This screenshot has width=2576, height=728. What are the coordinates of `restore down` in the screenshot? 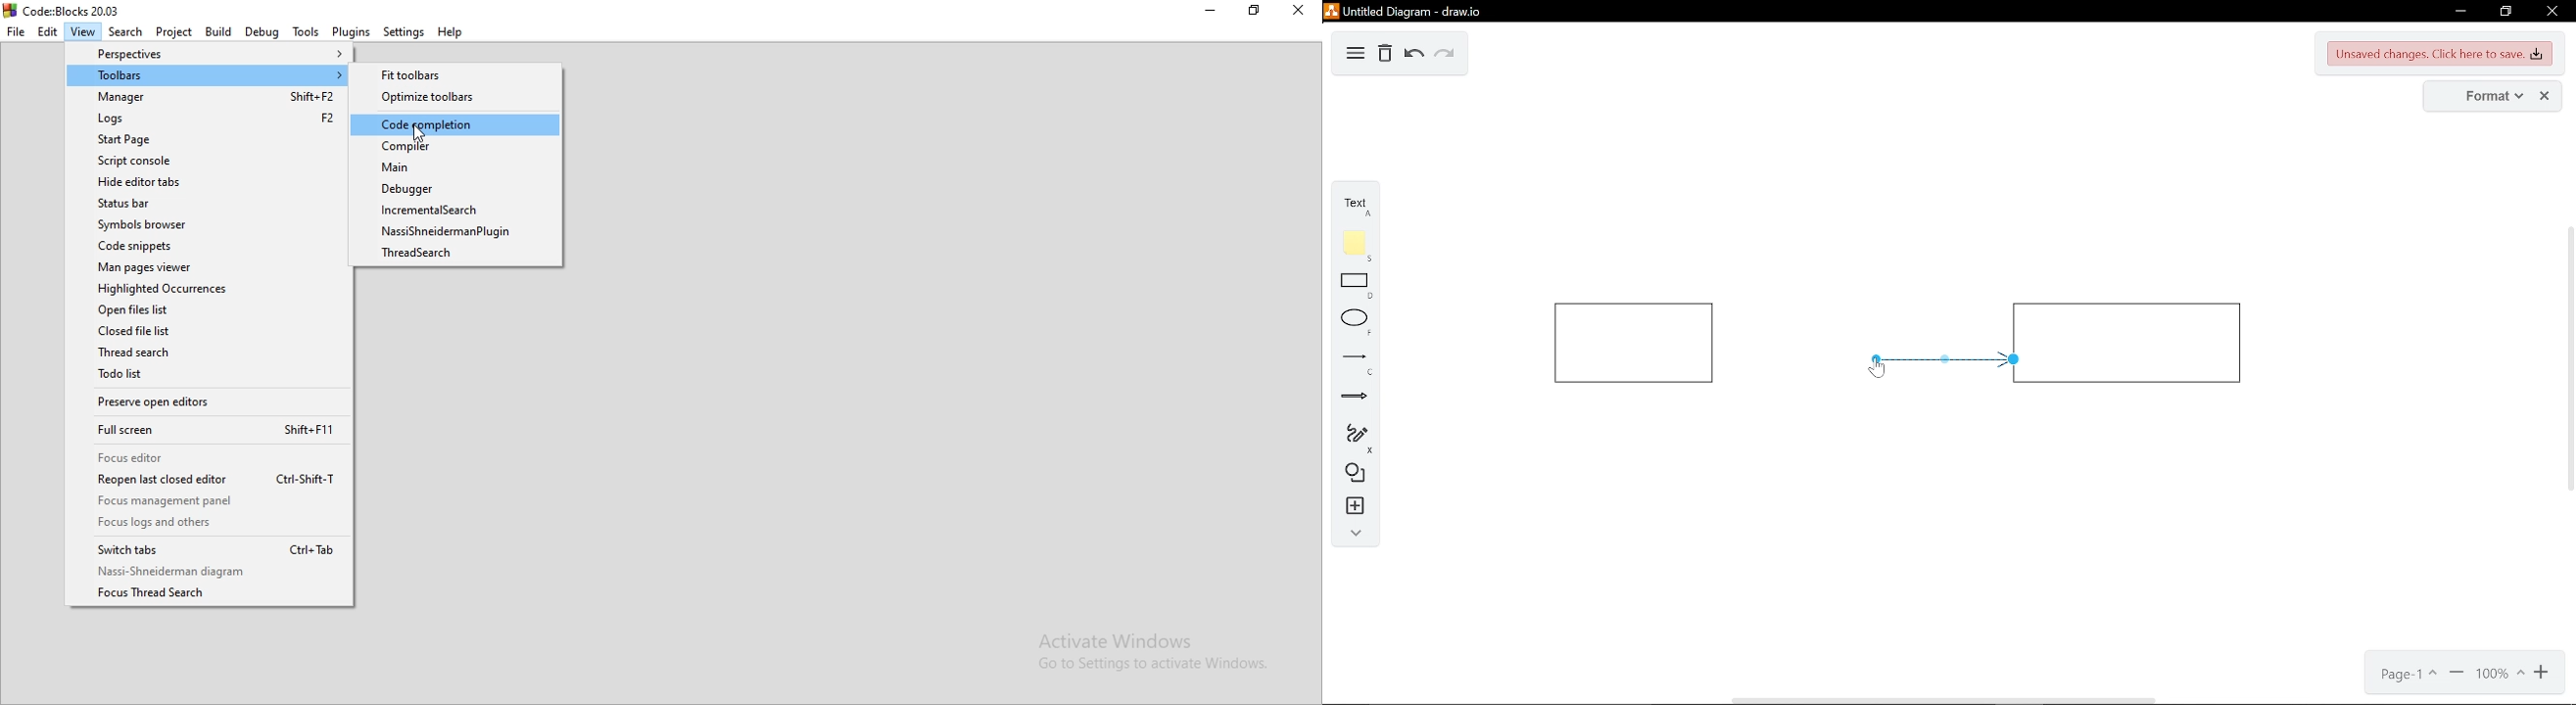 It's located at (2506, 12).